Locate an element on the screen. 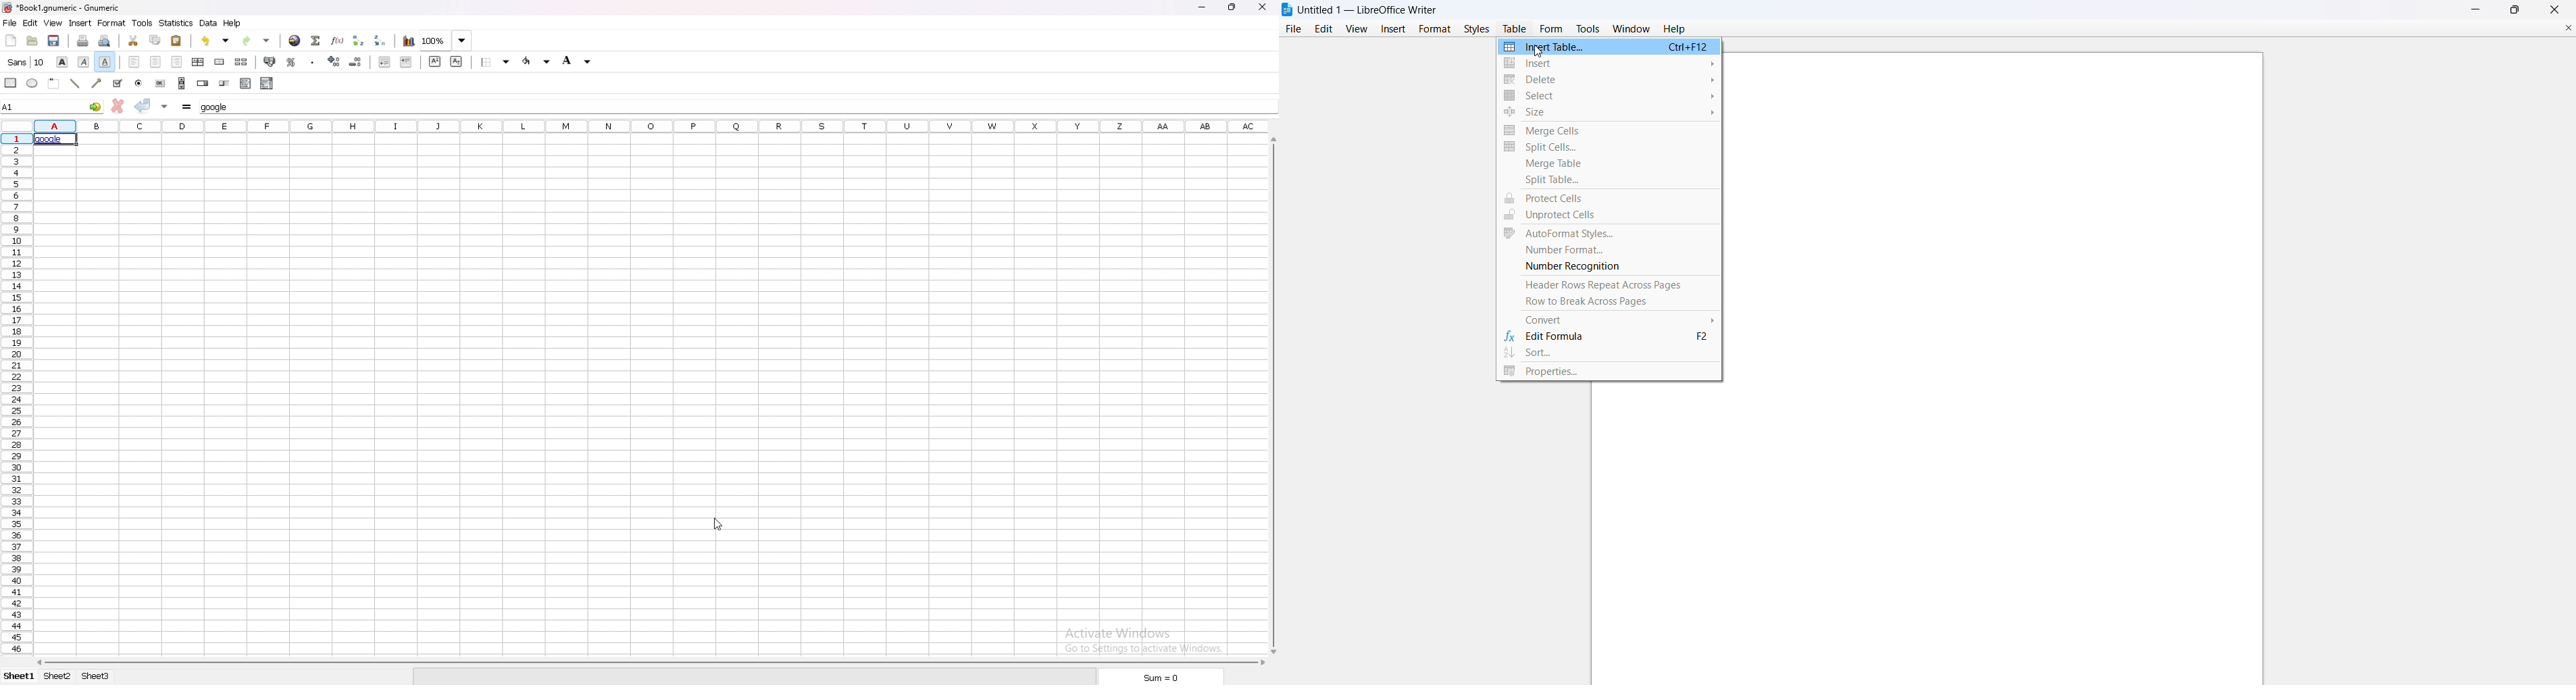 Image resolution: width=2576 pixels, height=700 pixels. hyperlink is located at coordinates (295, 41).